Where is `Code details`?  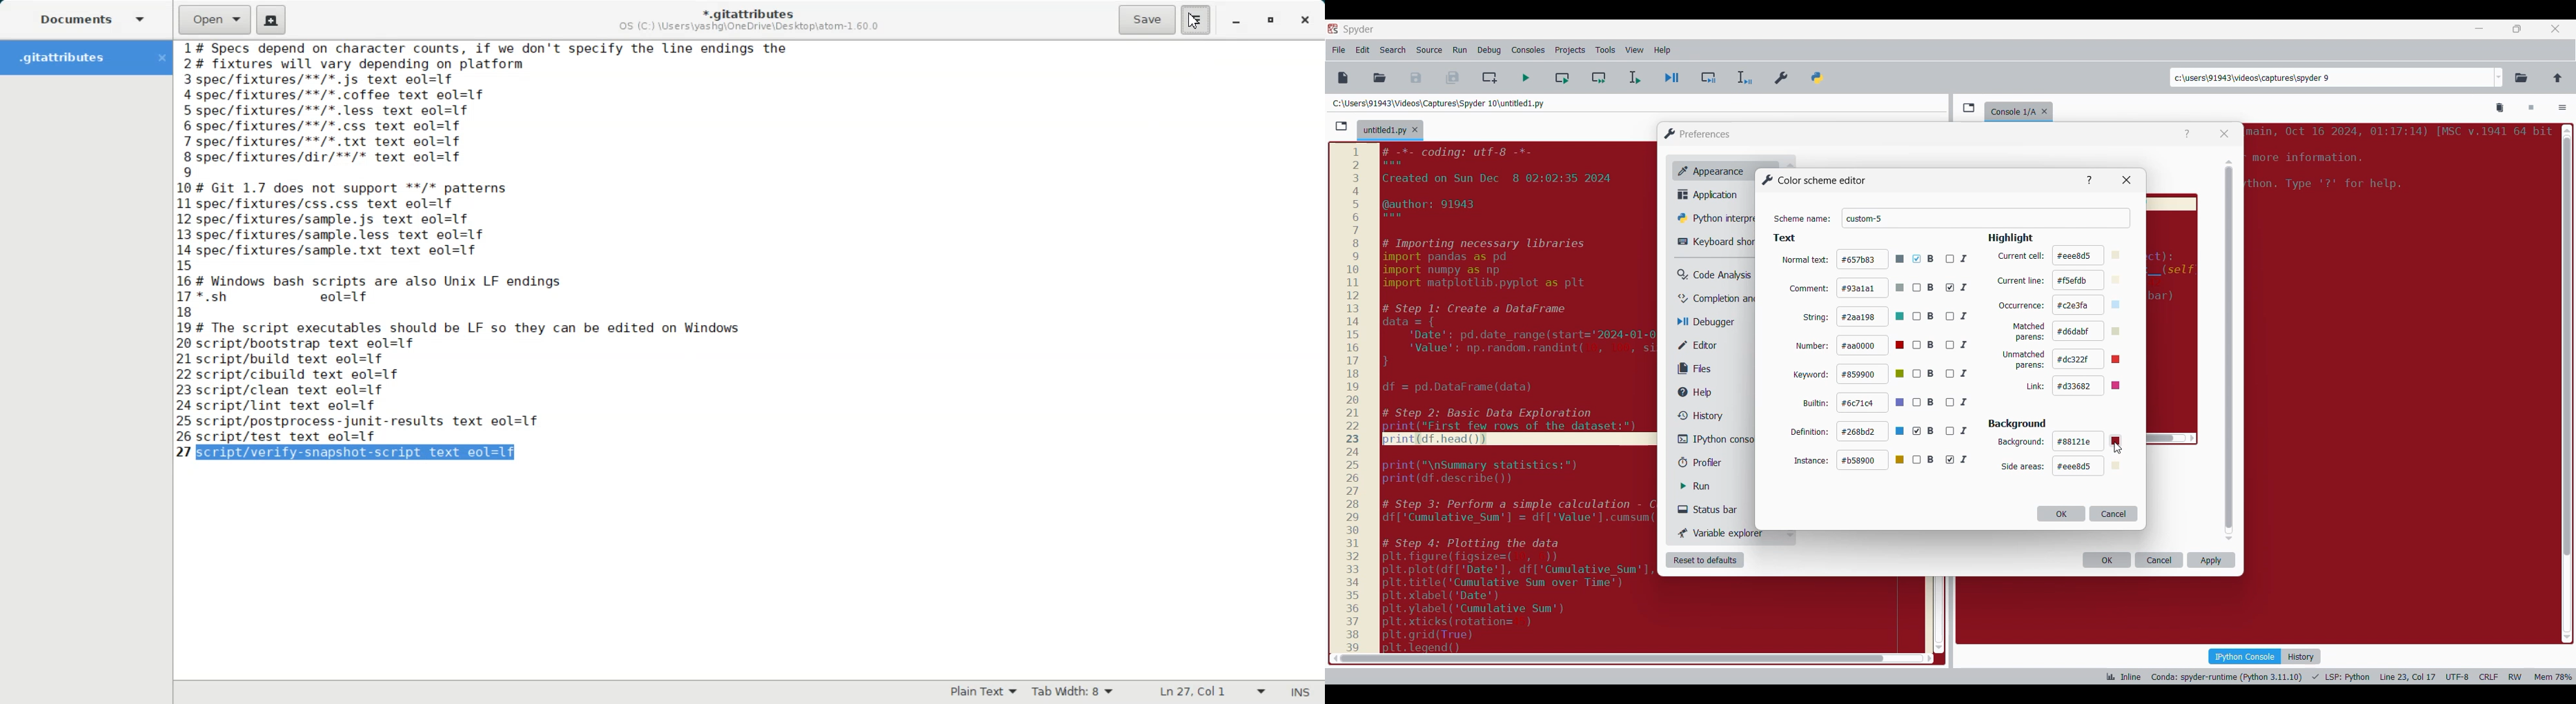
Code details is located at coordinates (2338, 677).